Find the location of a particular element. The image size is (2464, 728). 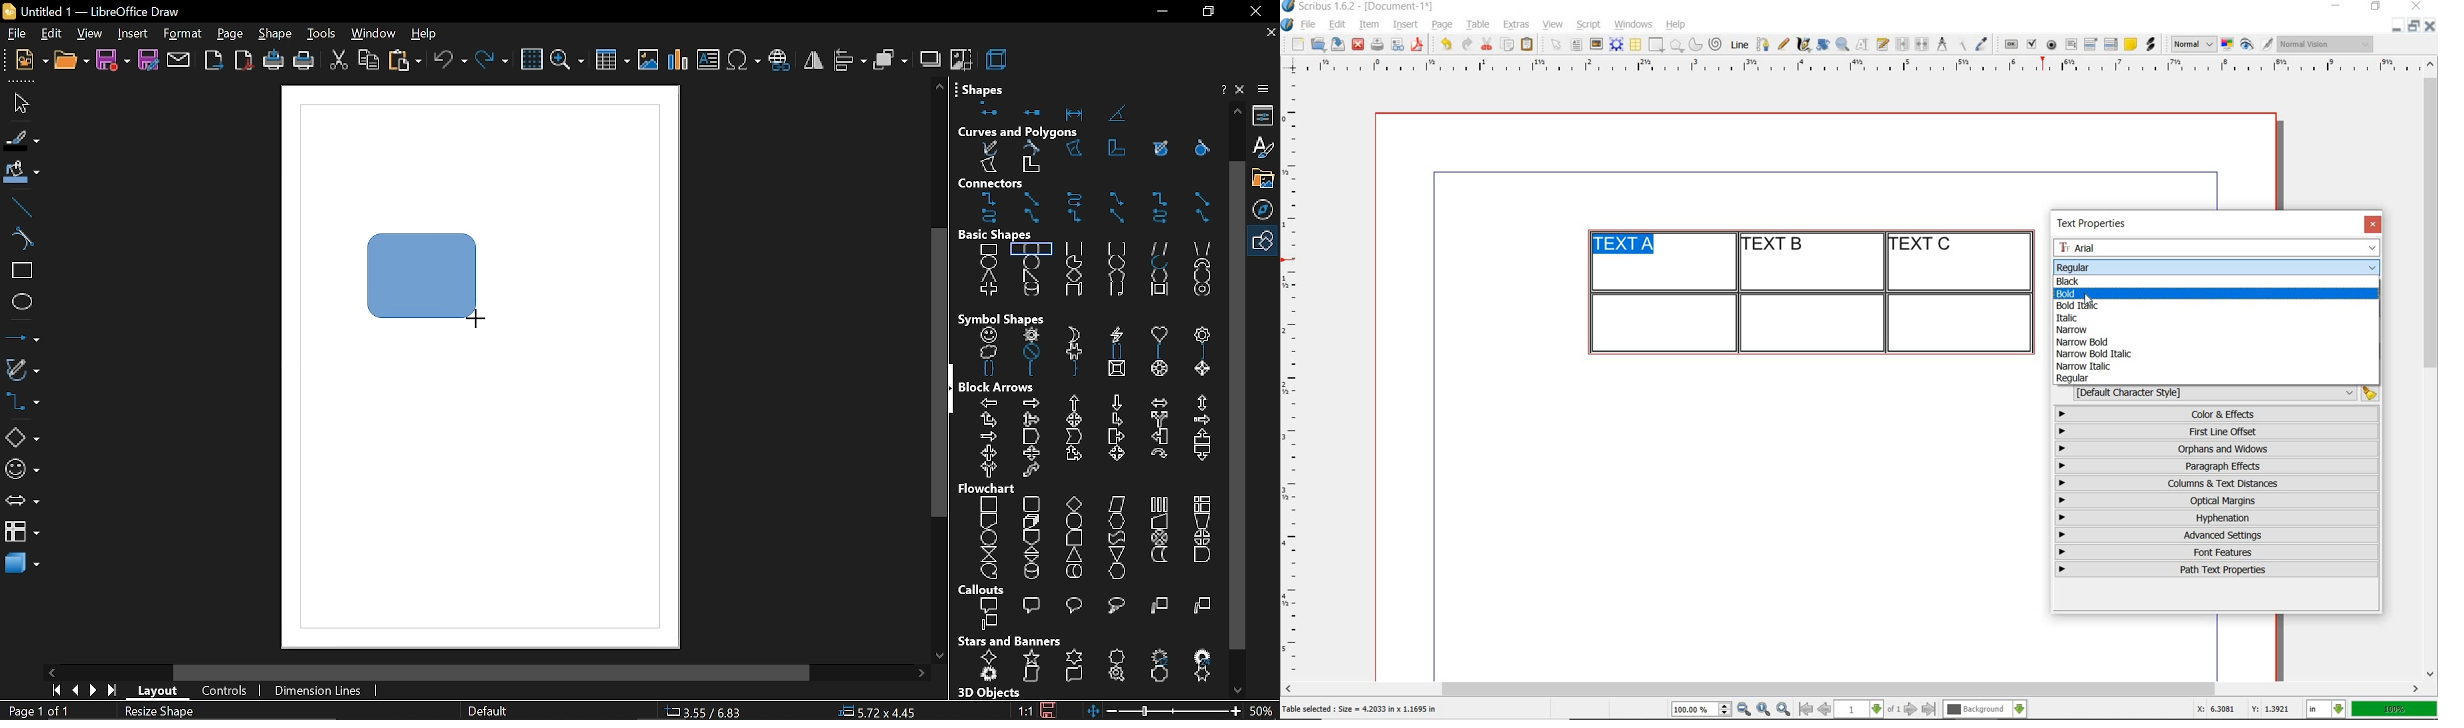

close is located at coordinates (1242, 89).